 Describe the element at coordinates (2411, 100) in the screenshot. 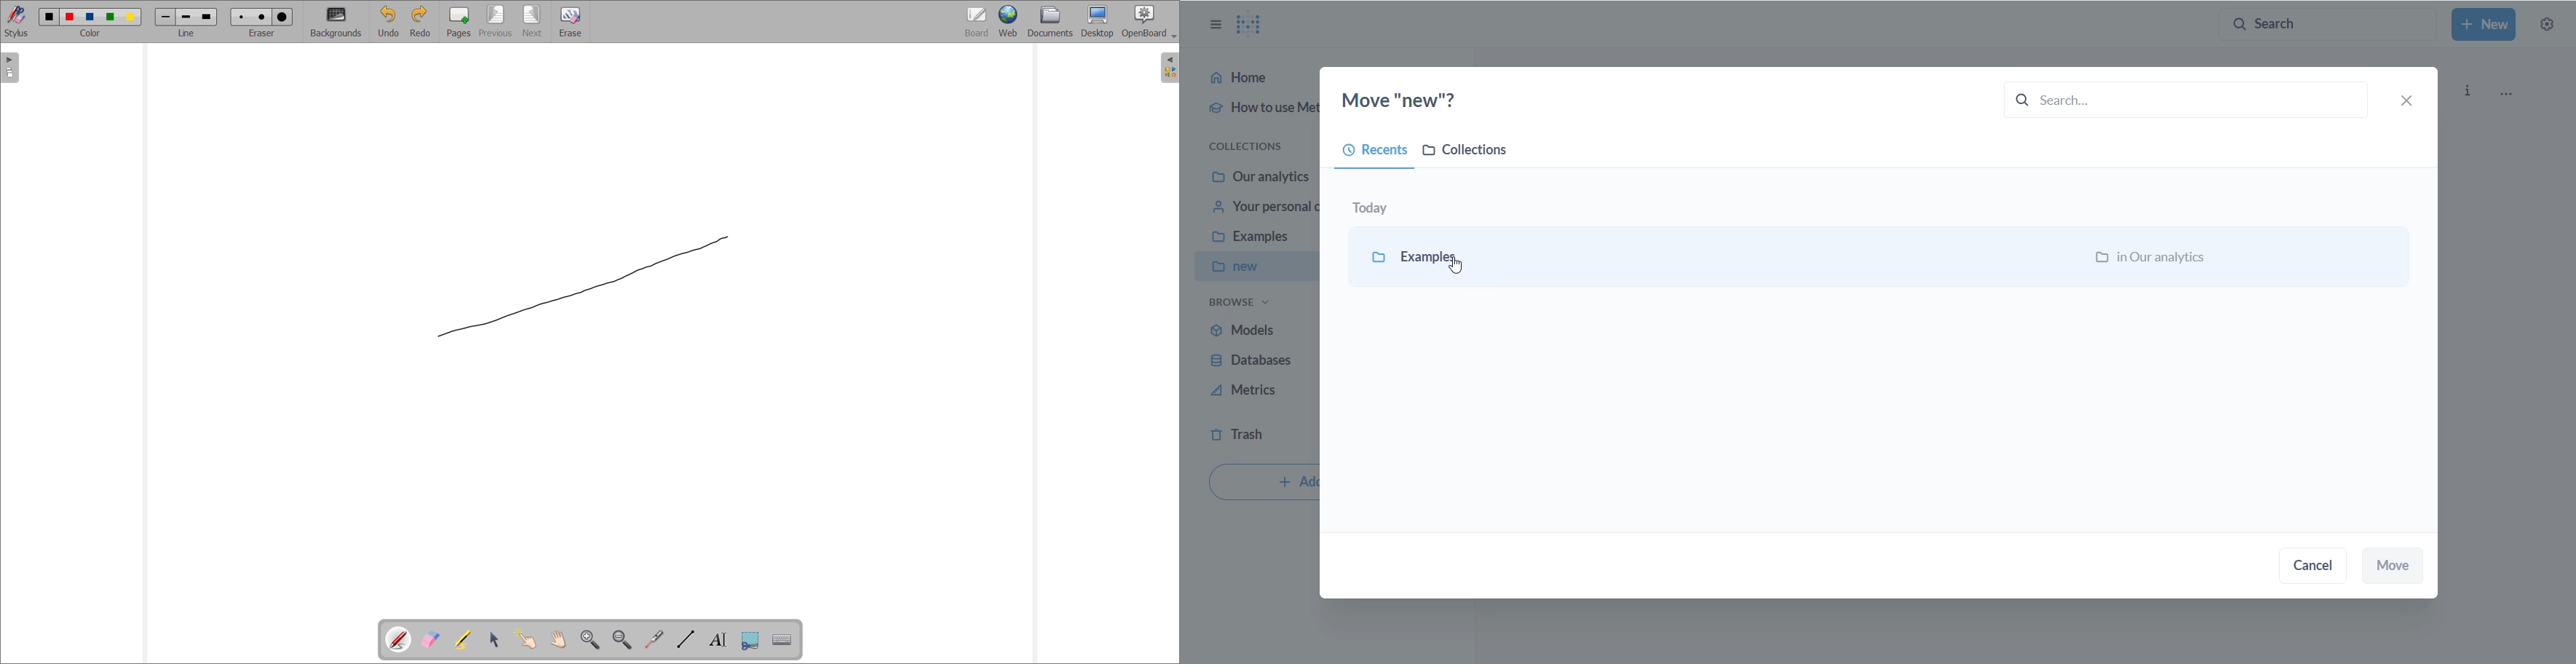

I see `CLOSE` at that location.